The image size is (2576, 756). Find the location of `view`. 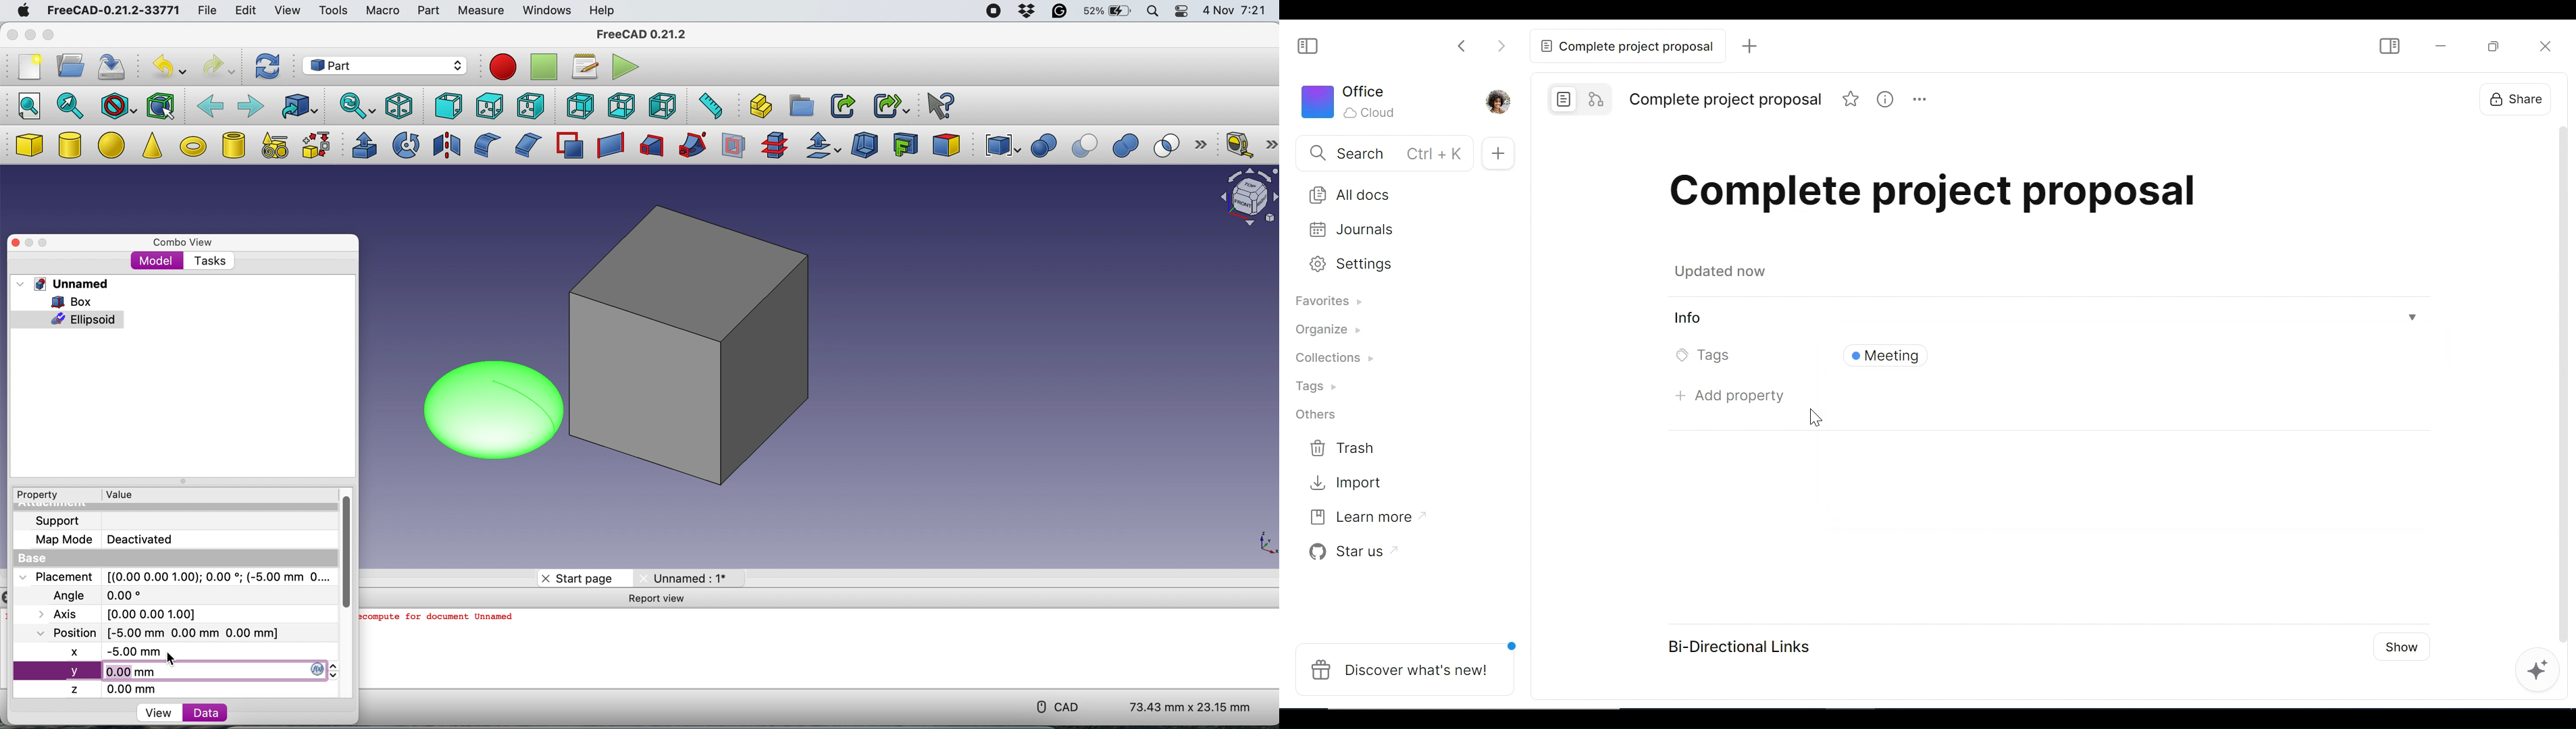

view is located at coordinates (162, 712).